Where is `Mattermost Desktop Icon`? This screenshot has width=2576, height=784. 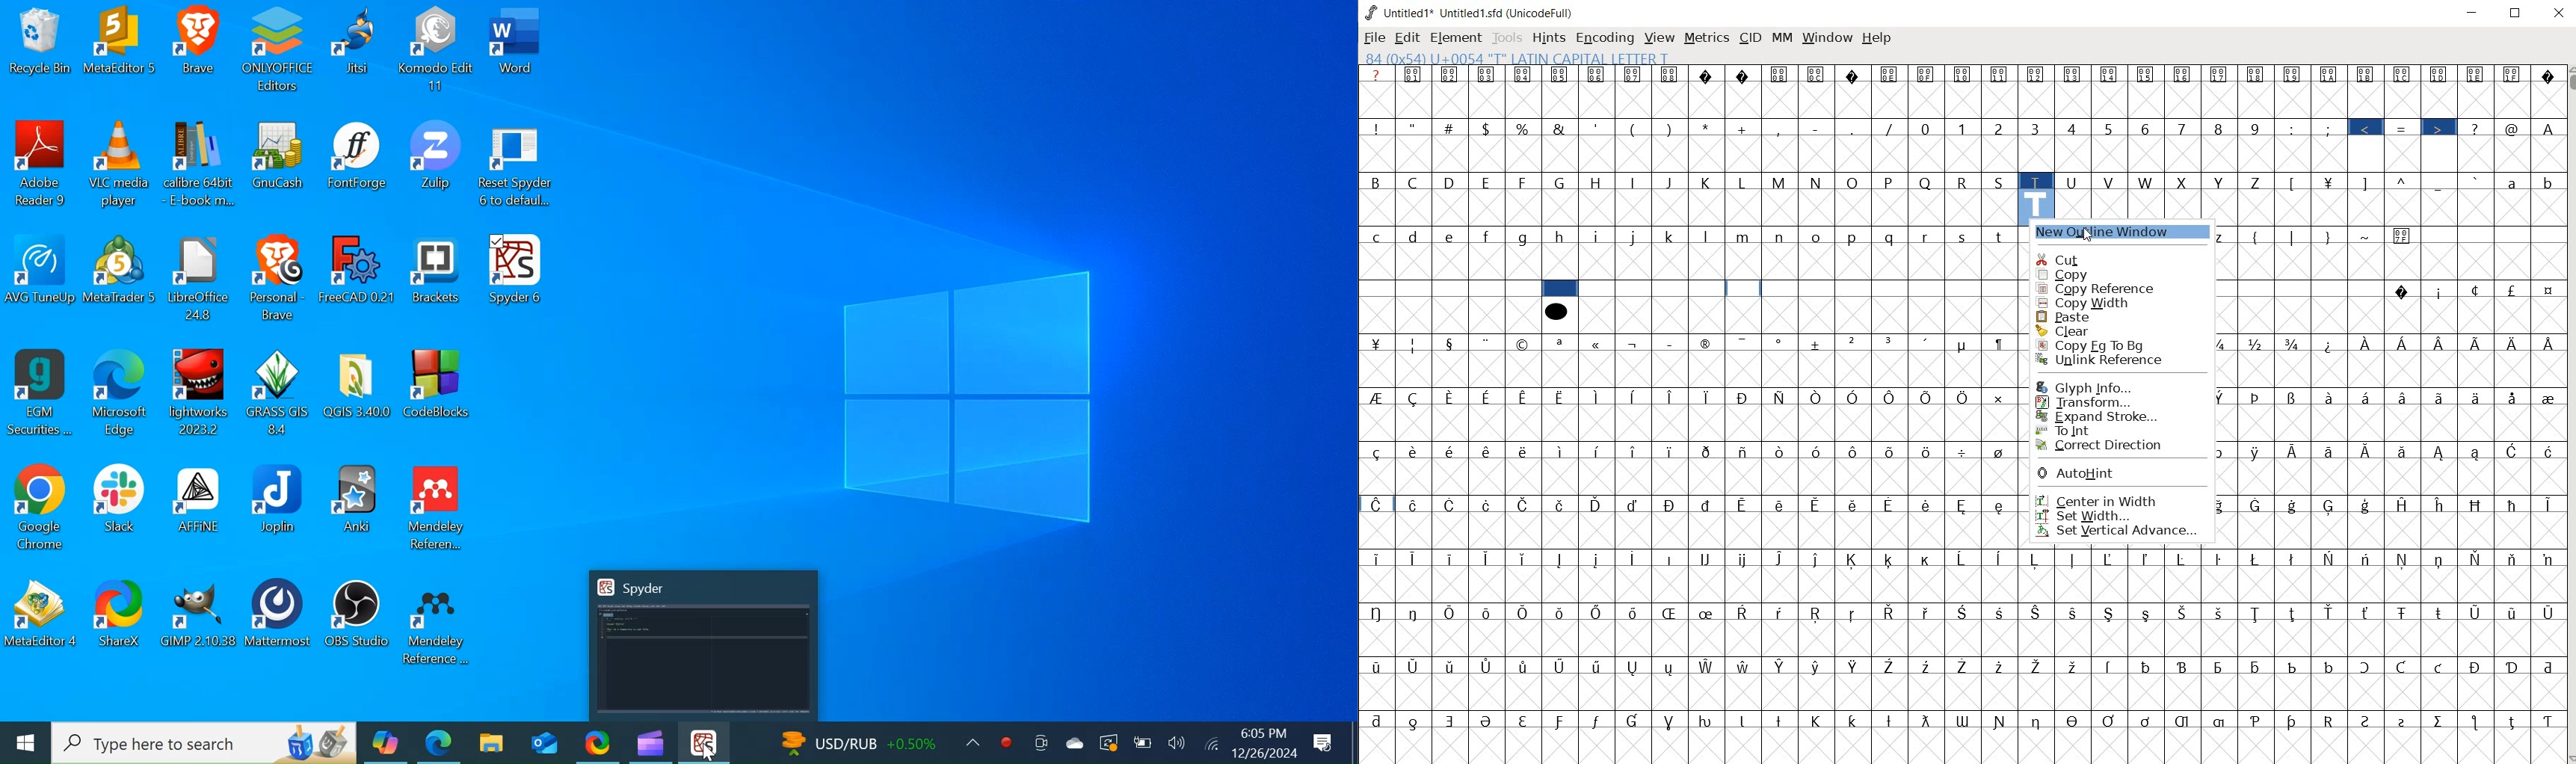
Mattermost Desktop Icon is located at coordinates (279, 619).